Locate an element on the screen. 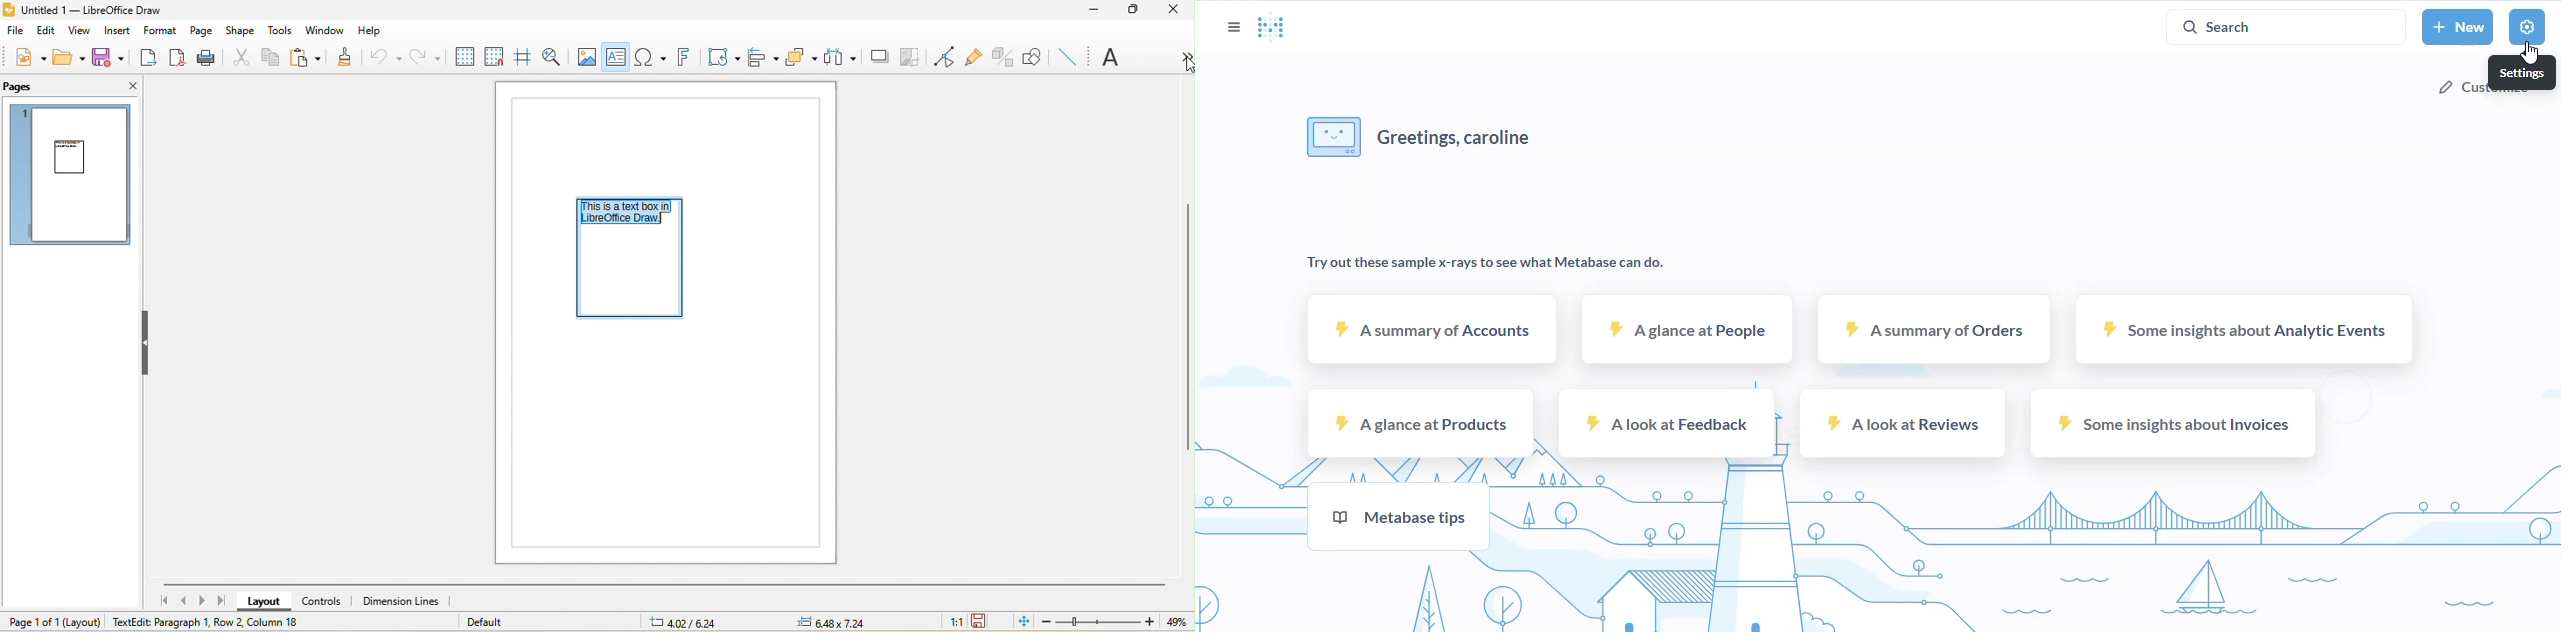  pages is located at coordinates (23, 86).